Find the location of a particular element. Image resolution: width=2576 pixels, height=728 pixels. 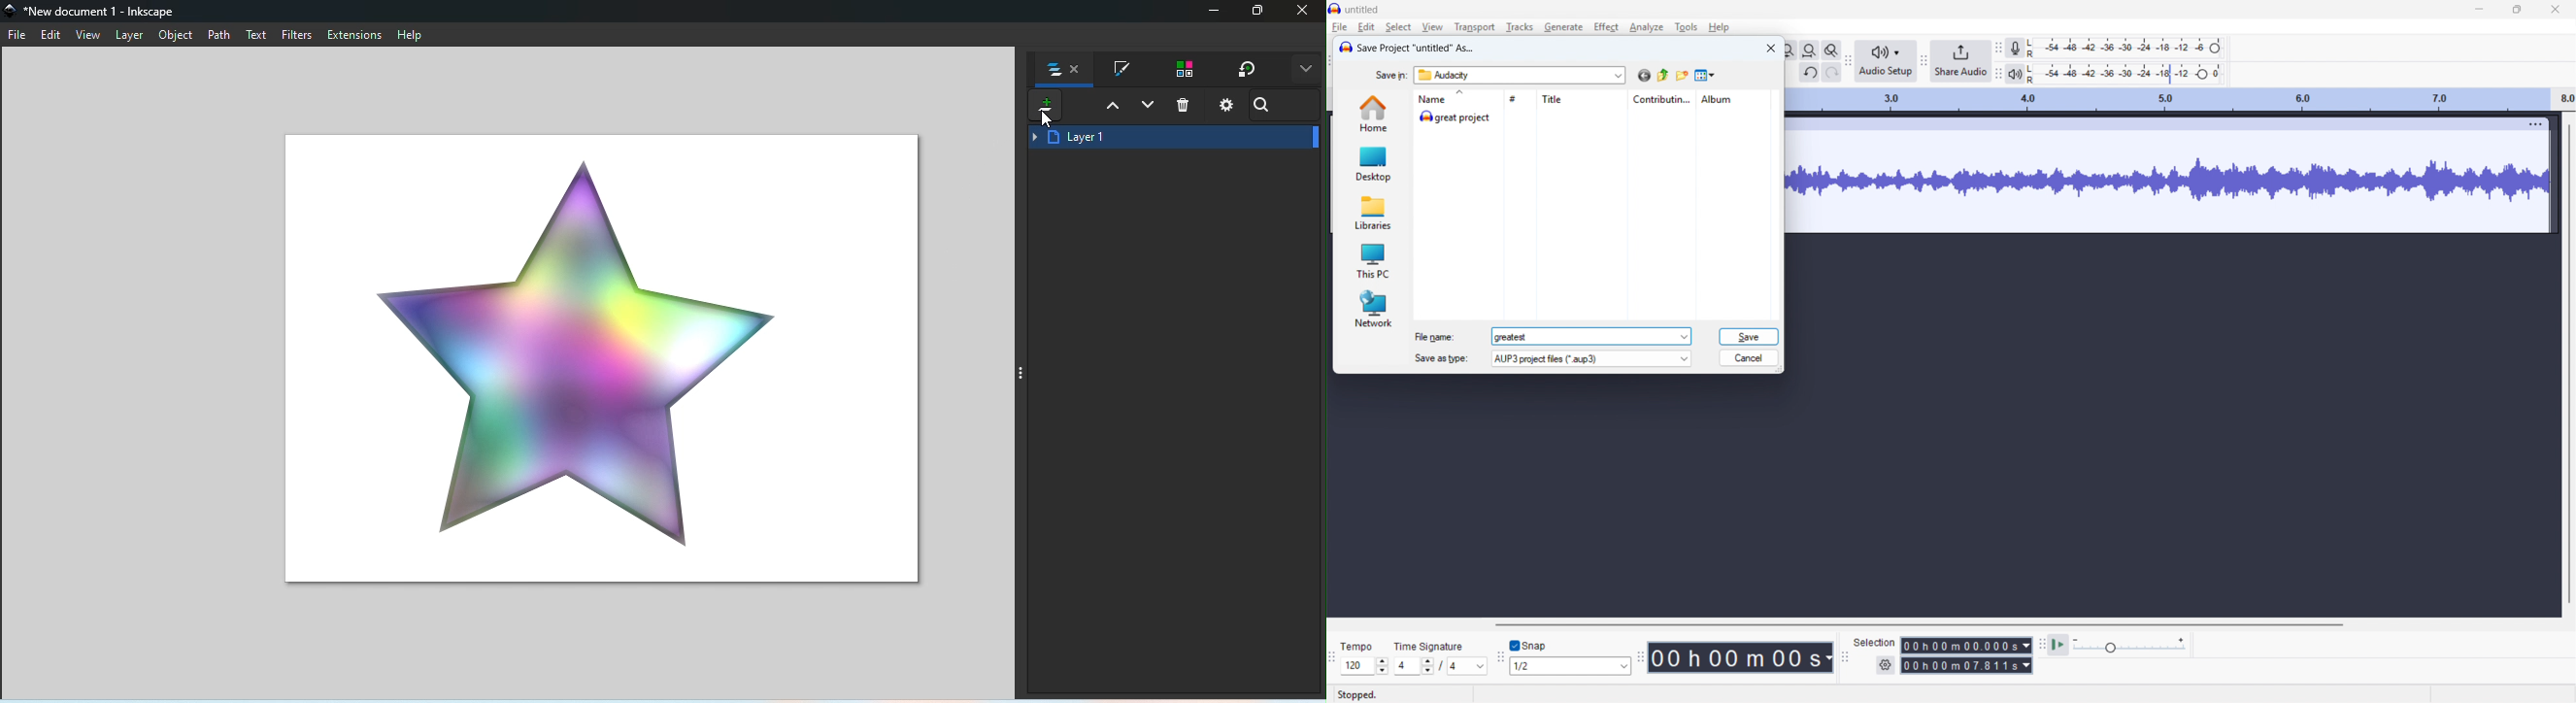

Text is located at coordinates (258, 36).